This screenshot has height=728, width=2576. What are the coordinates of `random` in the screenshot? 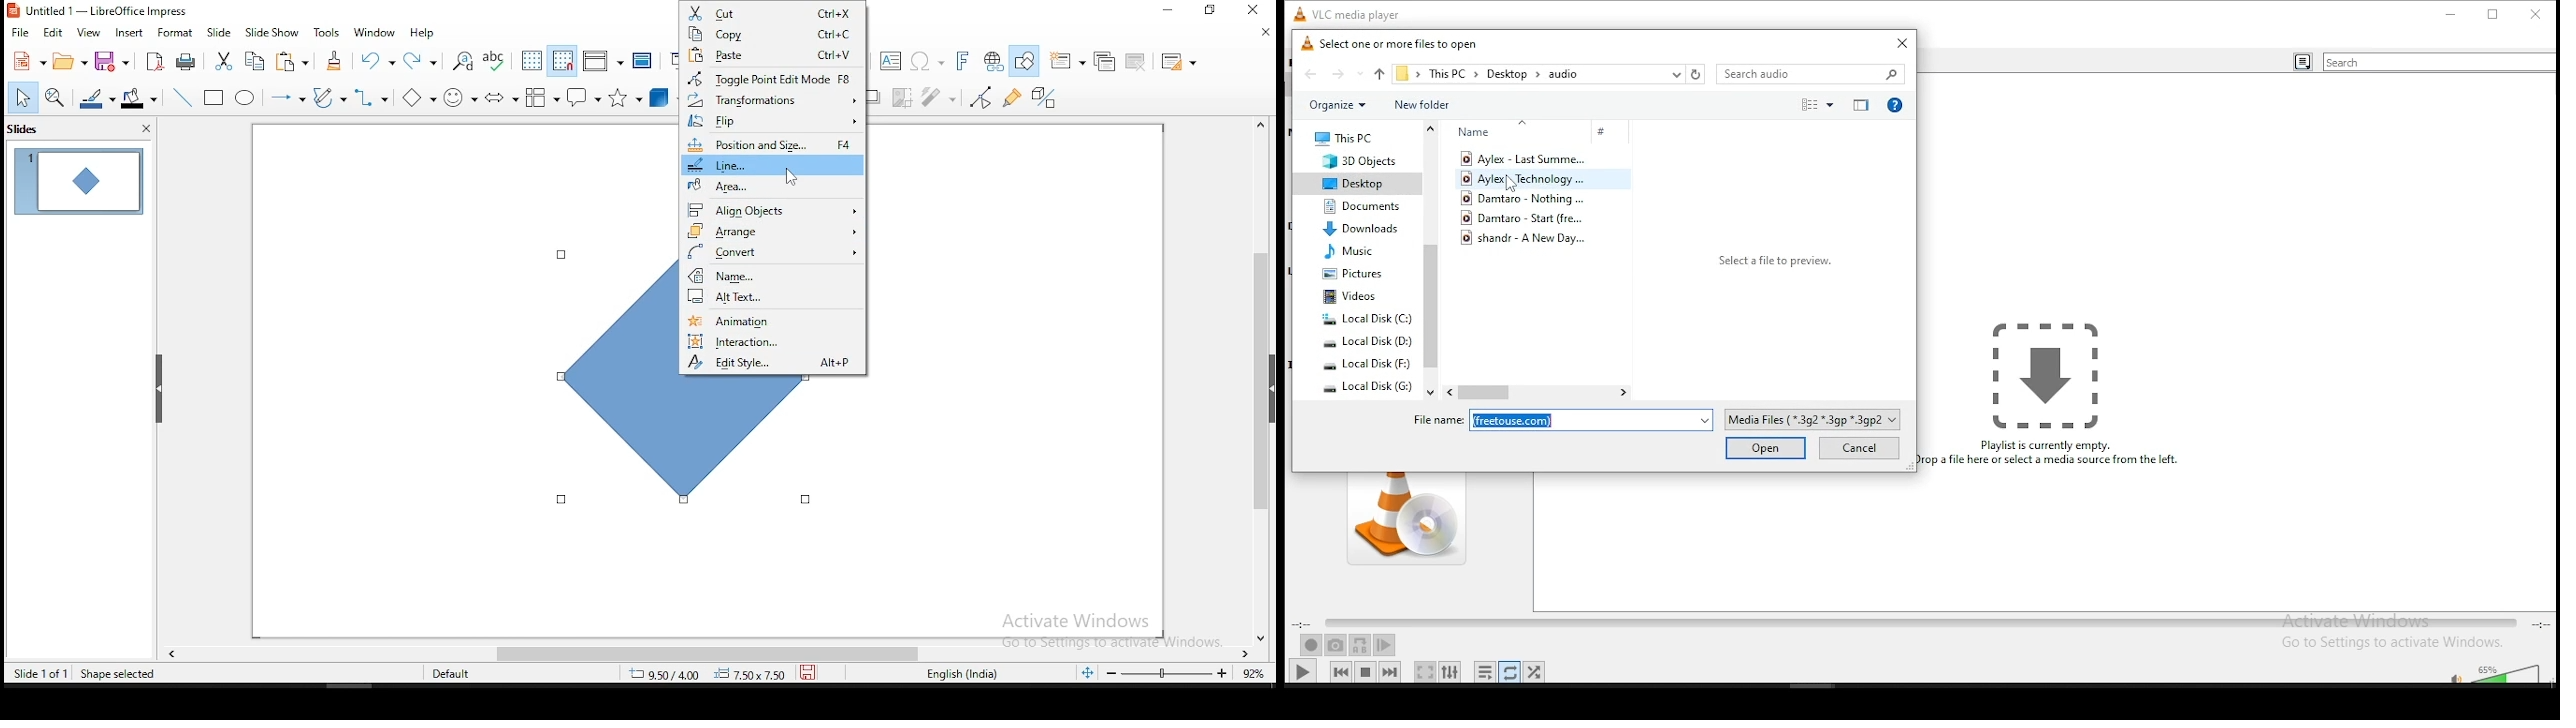 It's located at (1534, 672).